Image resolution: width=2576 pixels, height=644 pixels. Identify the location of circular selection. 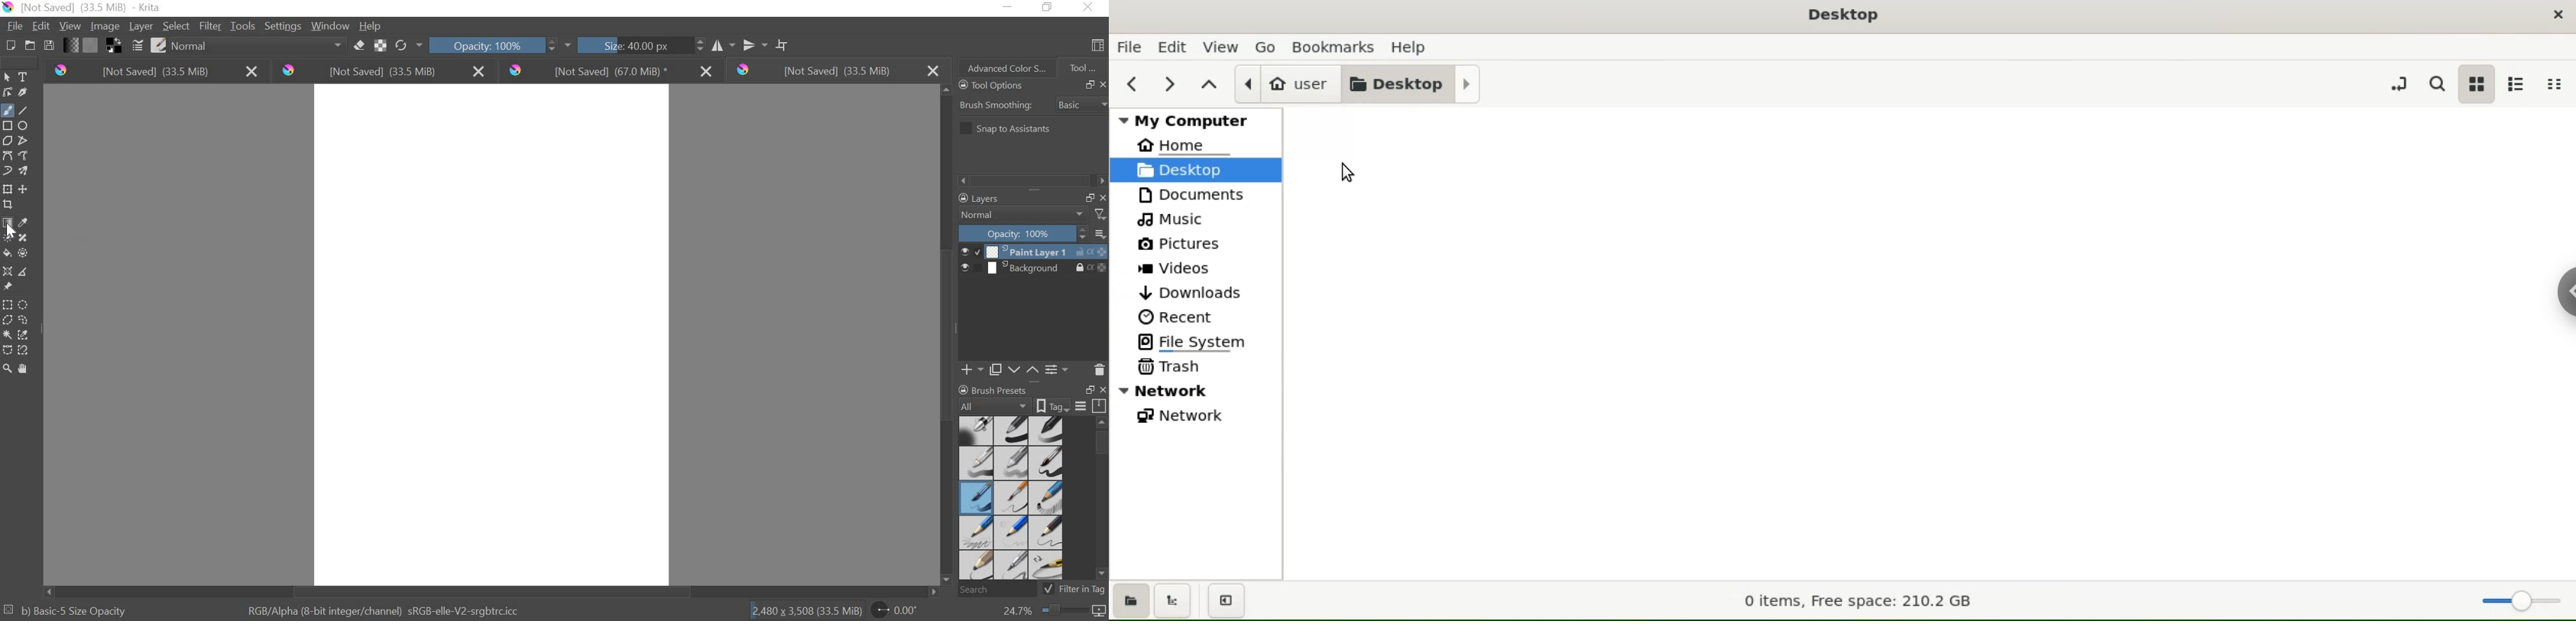
(26, 304).